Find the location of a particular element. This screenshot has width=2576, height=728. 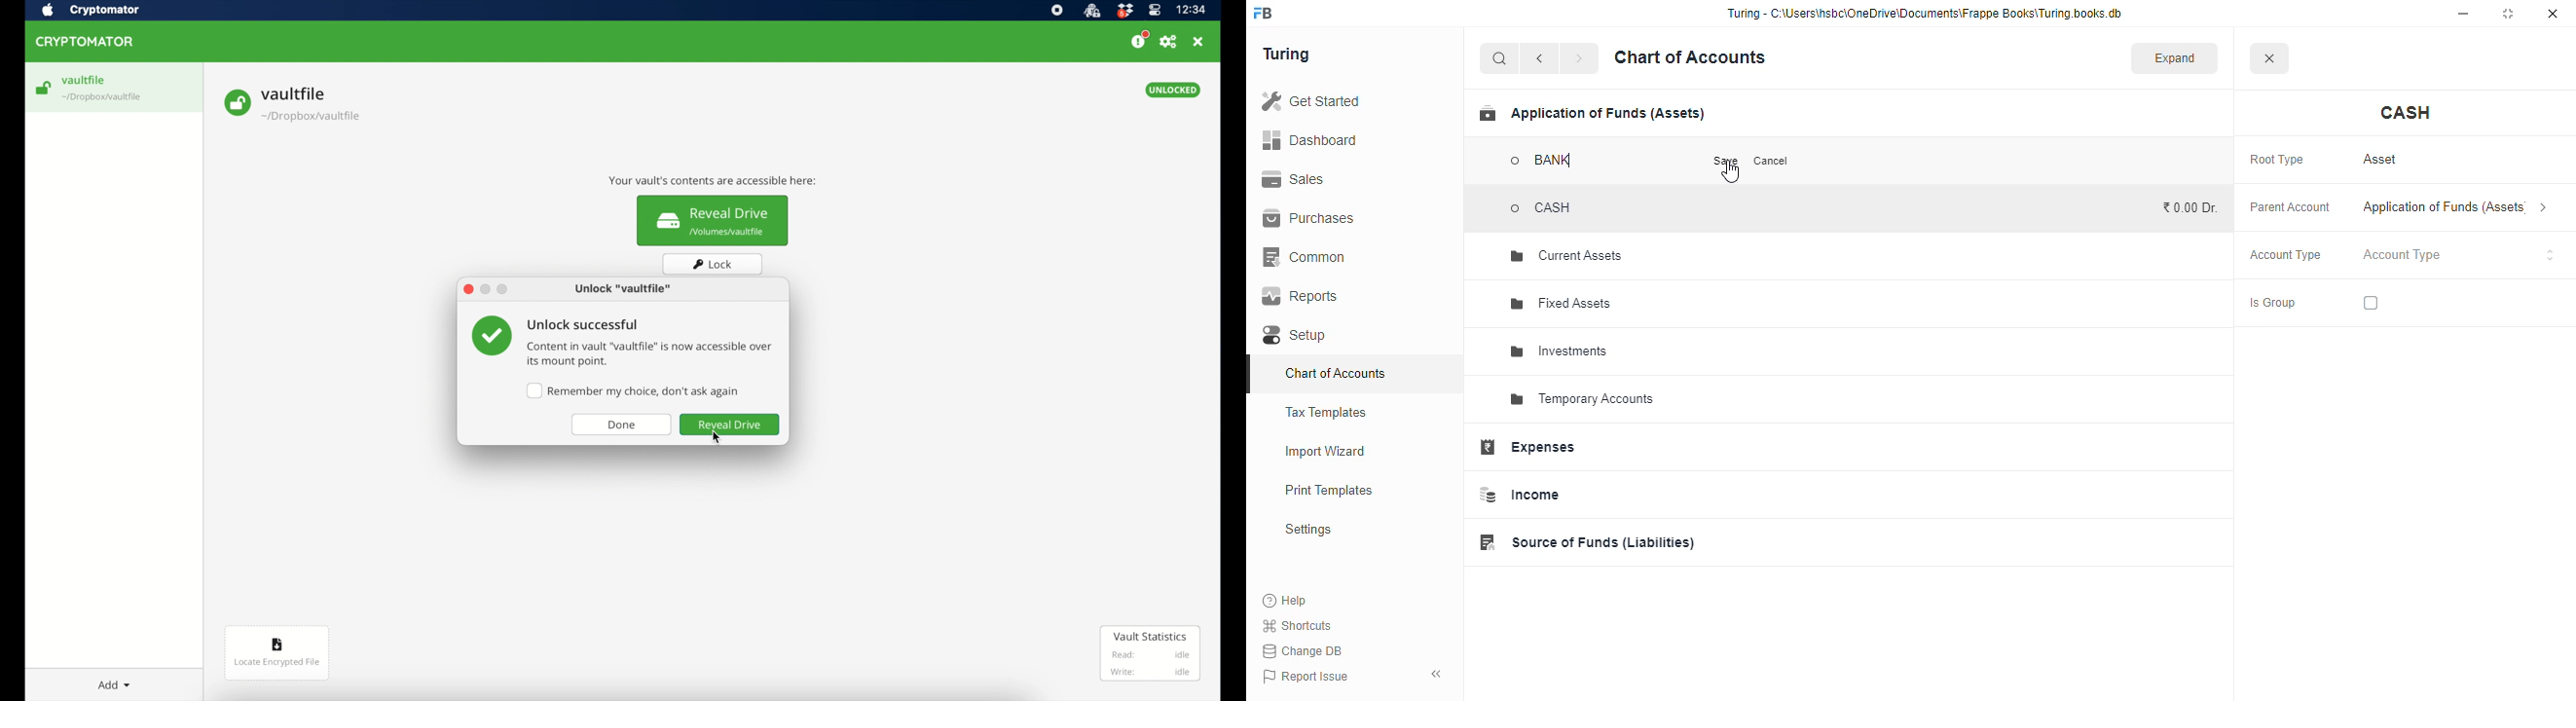

cancel is located at coordinates (1771, 161).